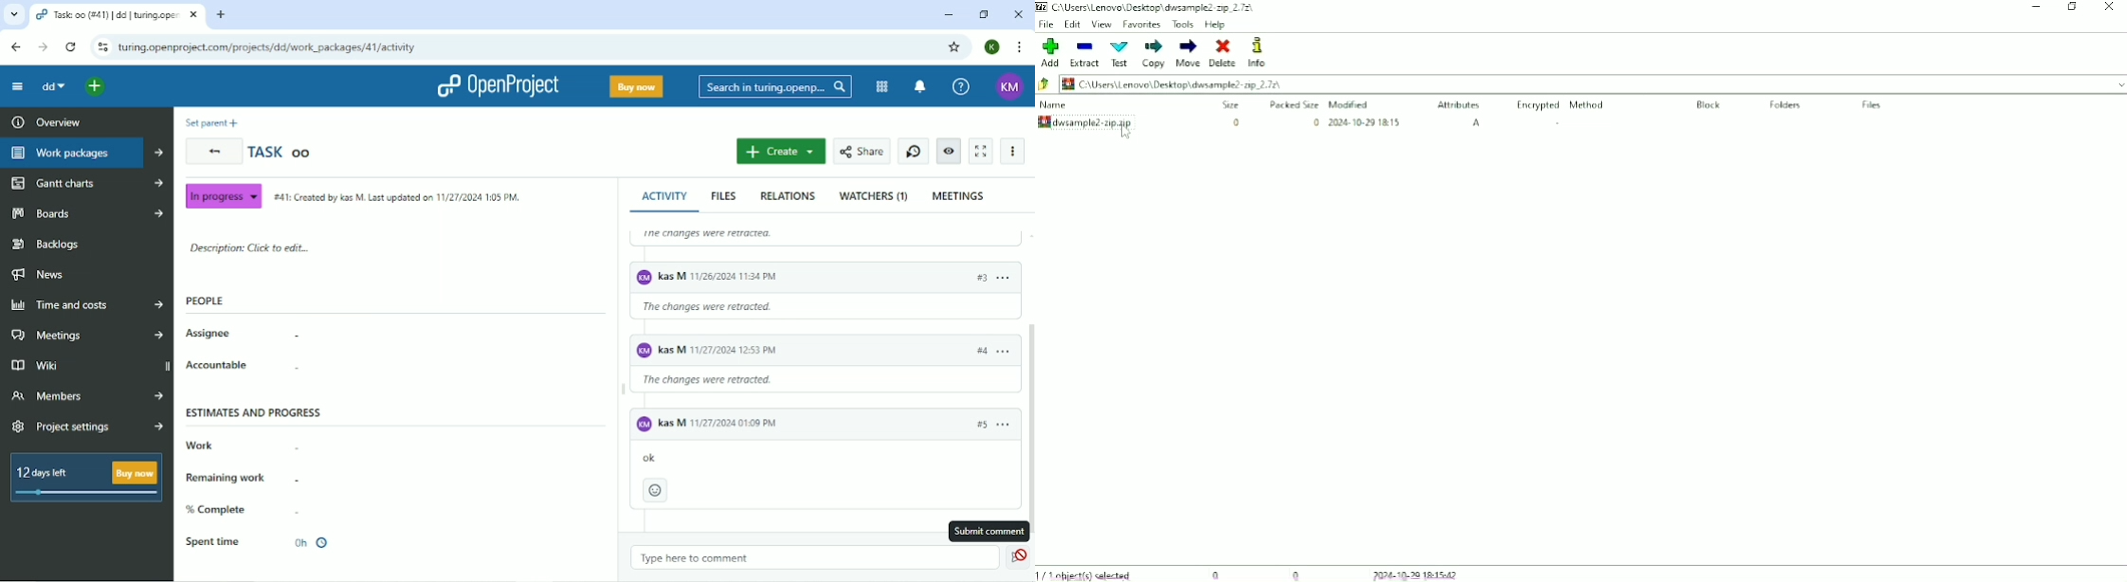 The width and height of the screenshot is (2128, 588). I want to click on People, so click(205, 300).